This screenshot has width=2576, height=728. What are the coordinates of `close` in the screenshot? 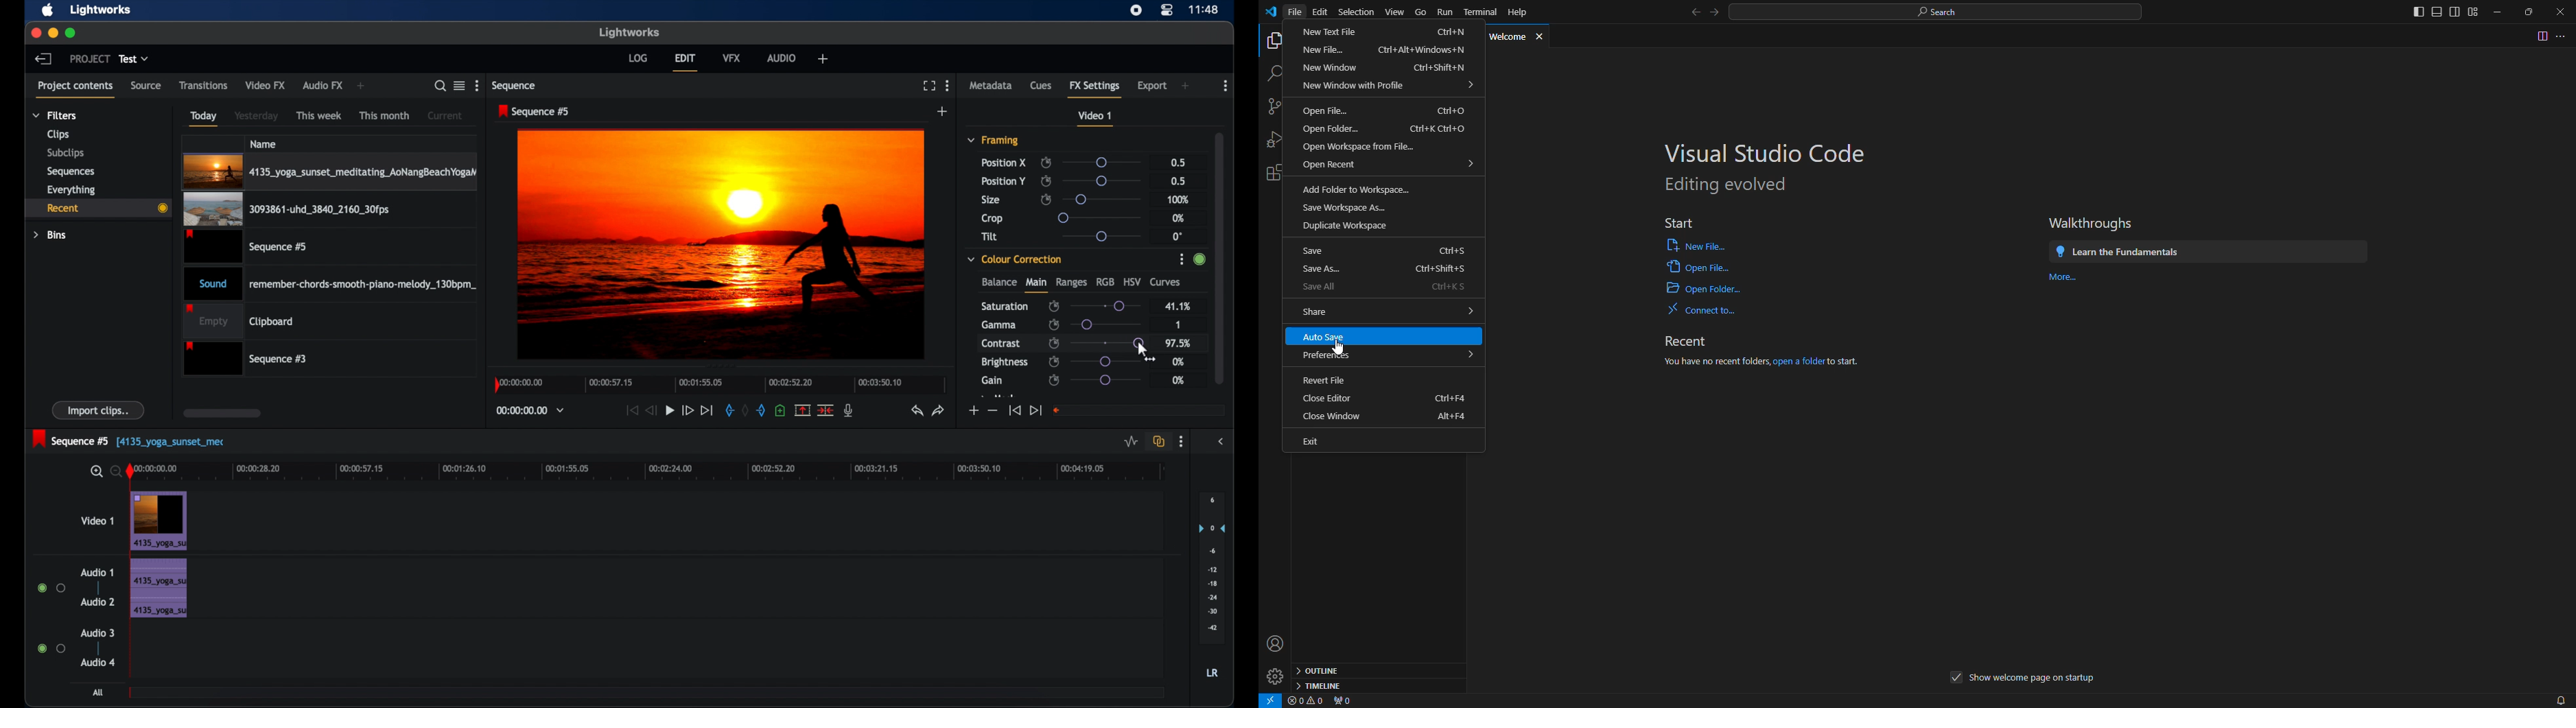 It's located at (2563, 10).